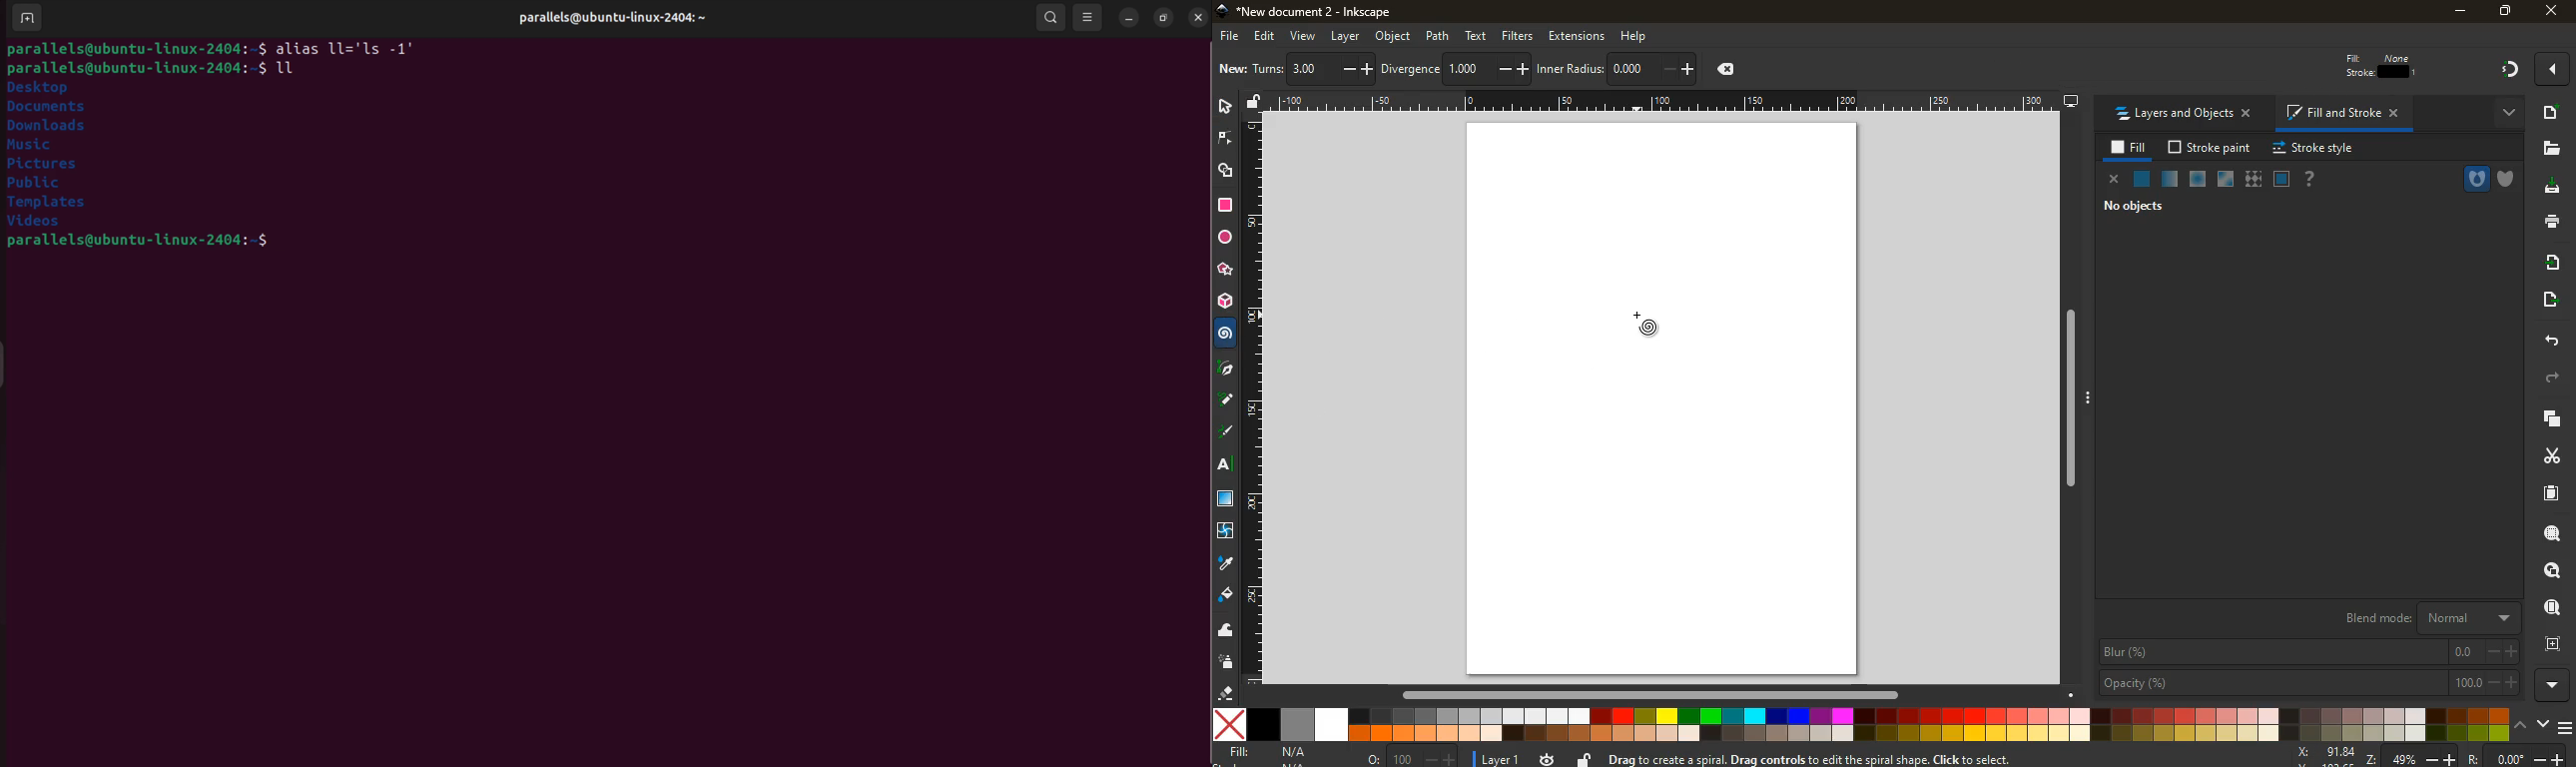 The width and height of the screenshot is (2576, 784). I want to click on add, so click(2551, 115).